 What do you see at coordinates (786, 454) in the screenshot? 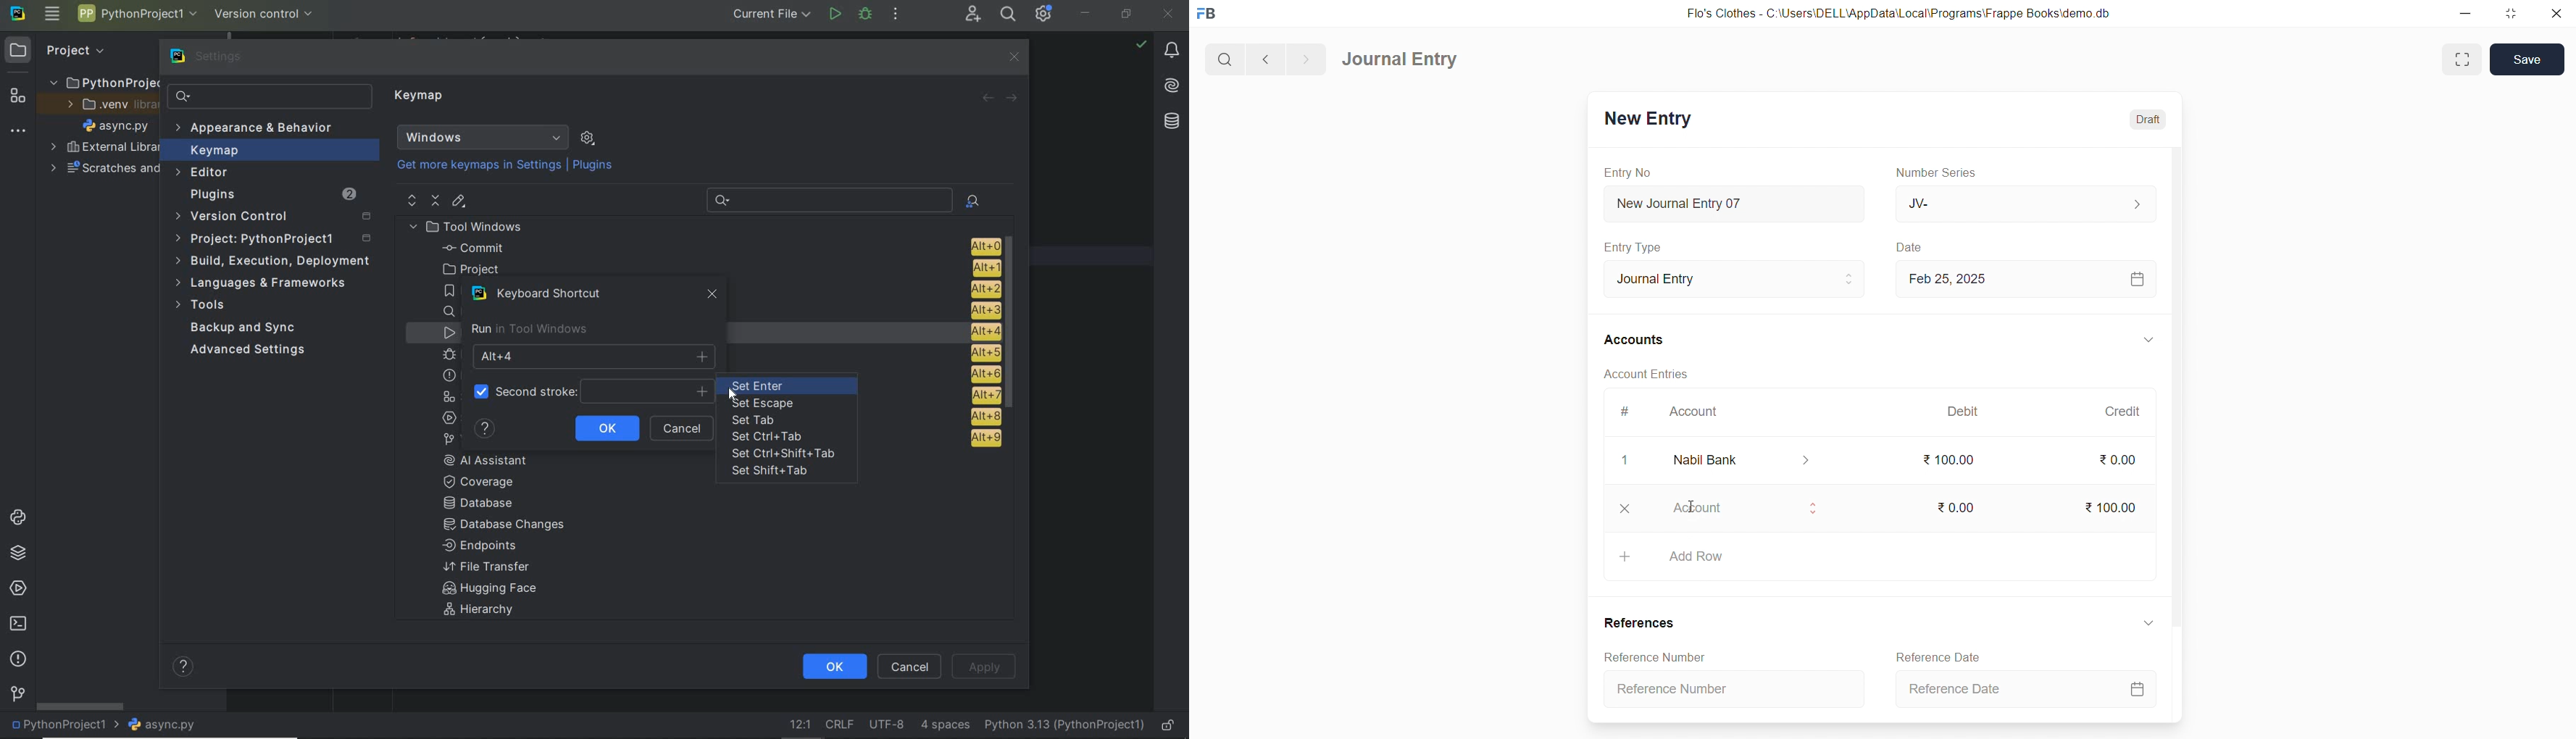
I see `Set Ctrl+Shift+Tab` at bounding box center [786, 454].